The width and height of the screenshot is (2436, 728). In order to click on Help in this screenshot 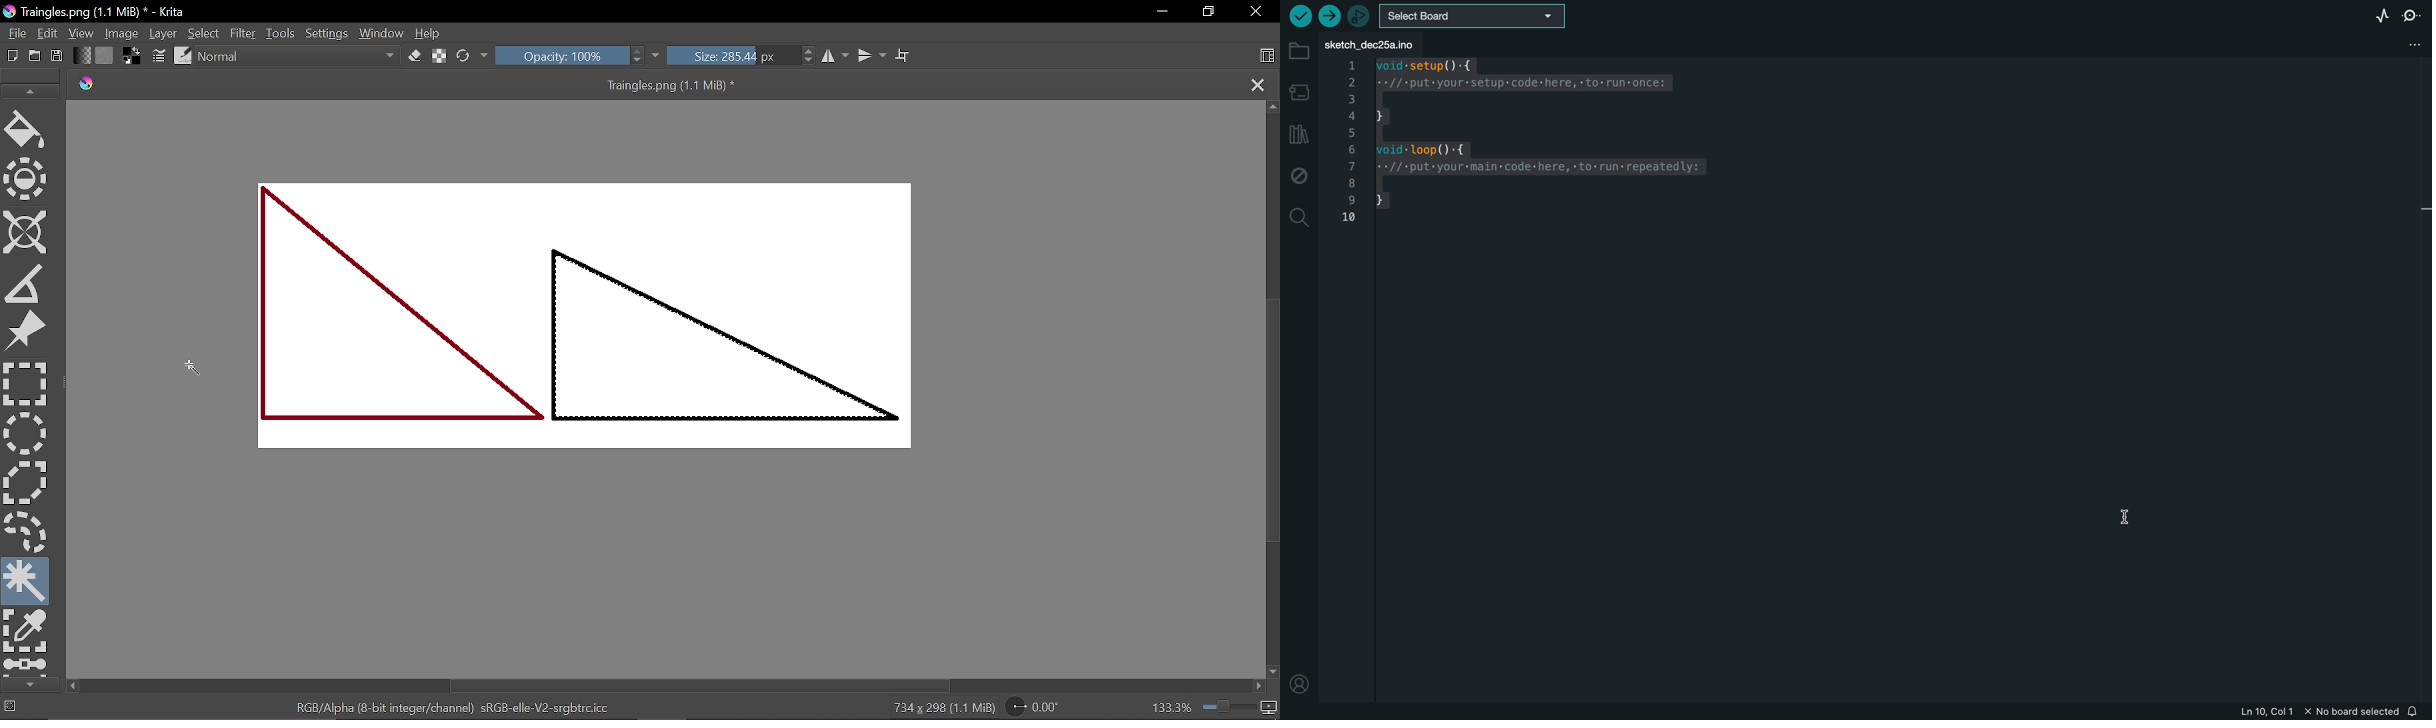, I will do `click(430, 31)`.